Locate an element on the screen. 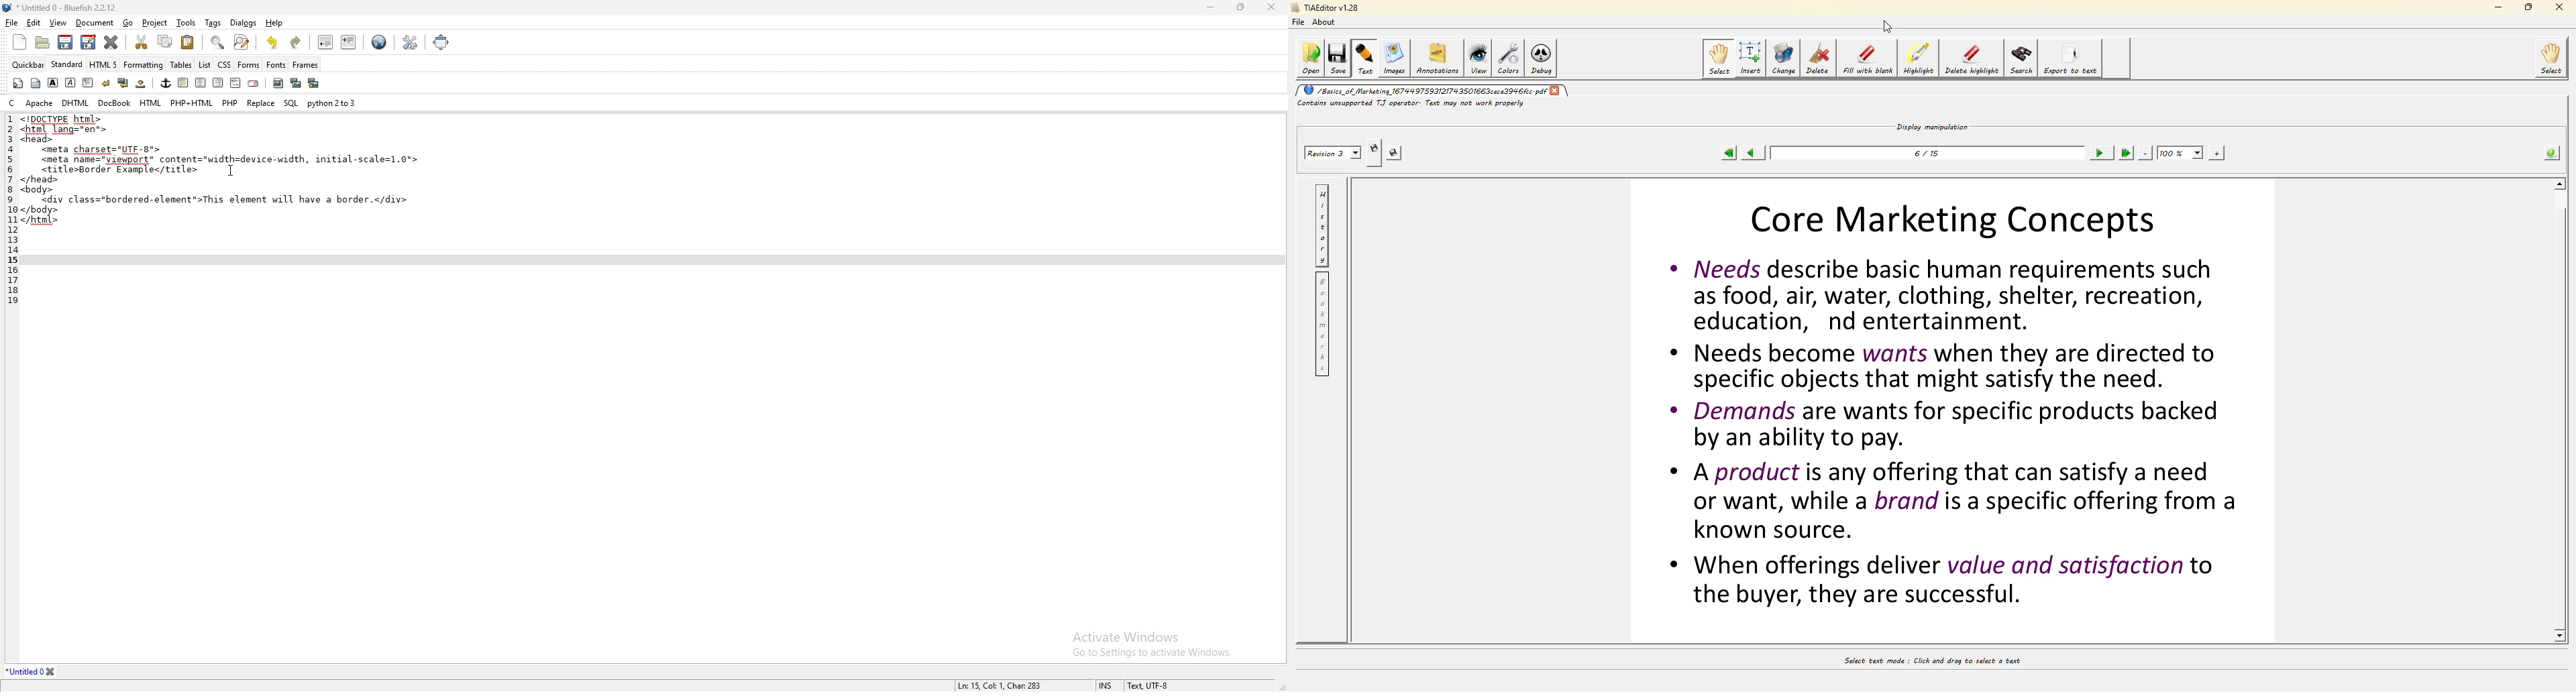 The width and height of the screenshot is (2576, 700). undo is located at coordinates (272, 42).